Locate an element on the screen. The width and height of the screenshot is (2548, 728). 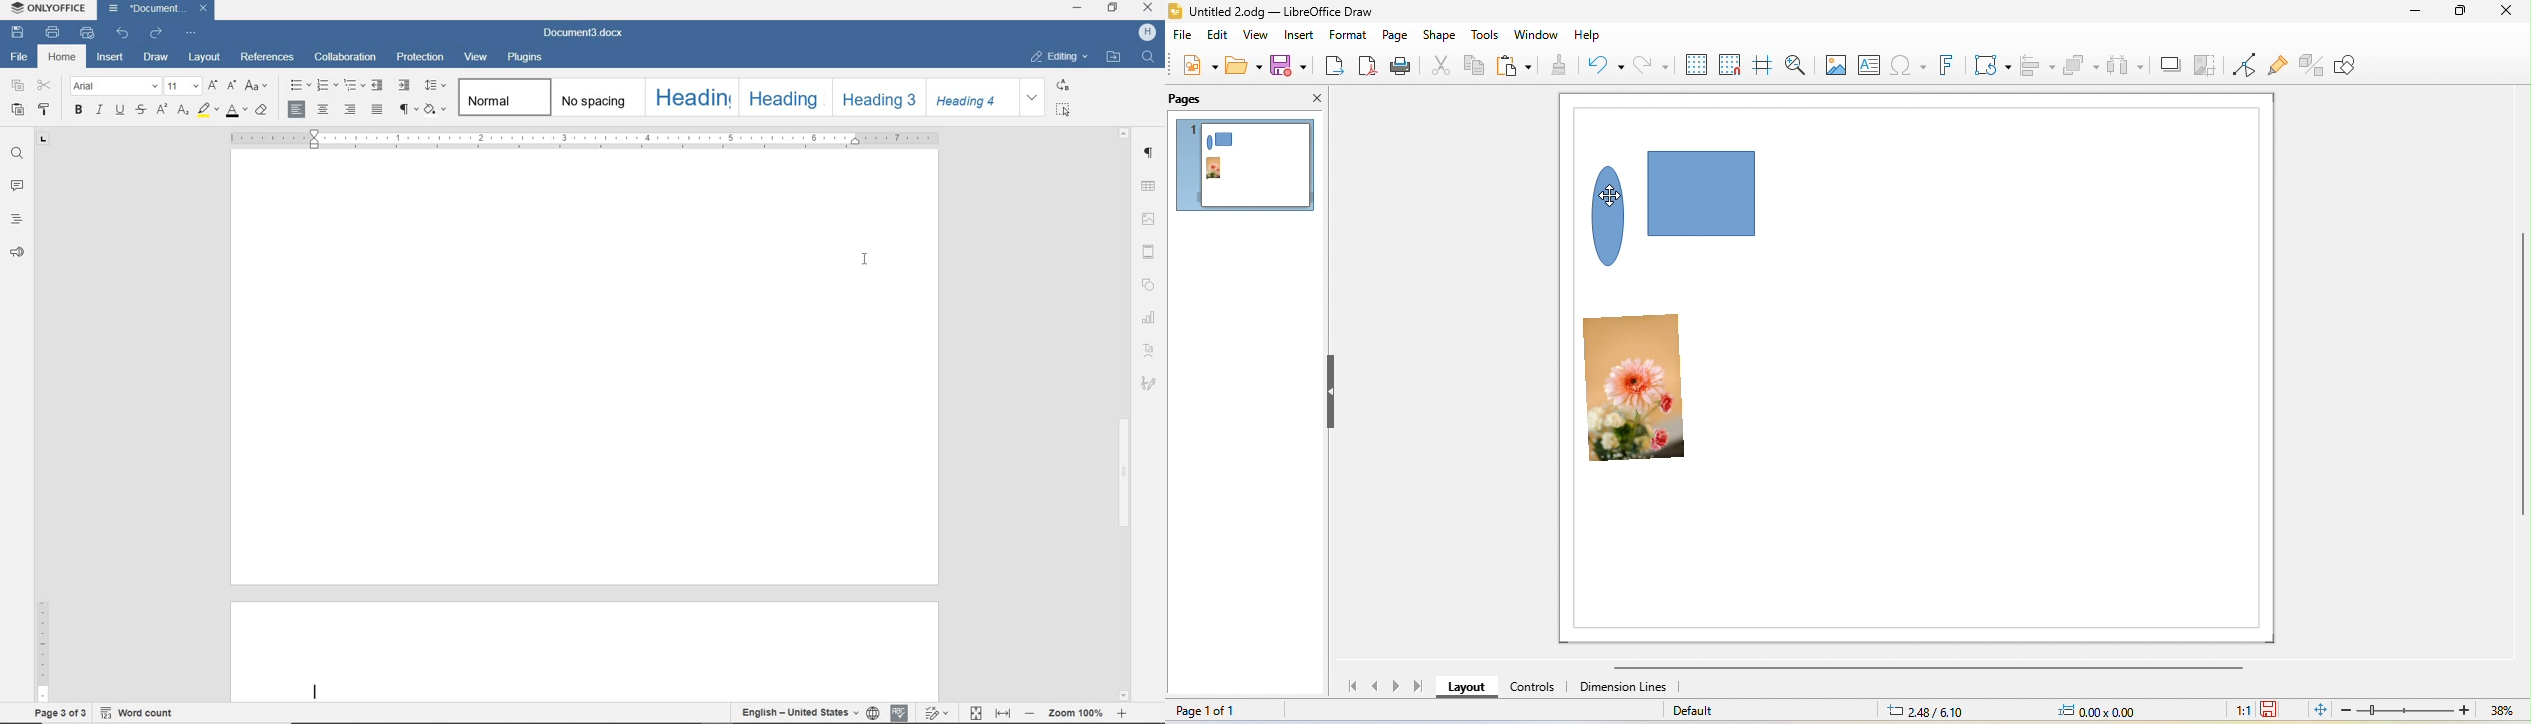
toggle point edit mode is located at coordinates (2245, 63).